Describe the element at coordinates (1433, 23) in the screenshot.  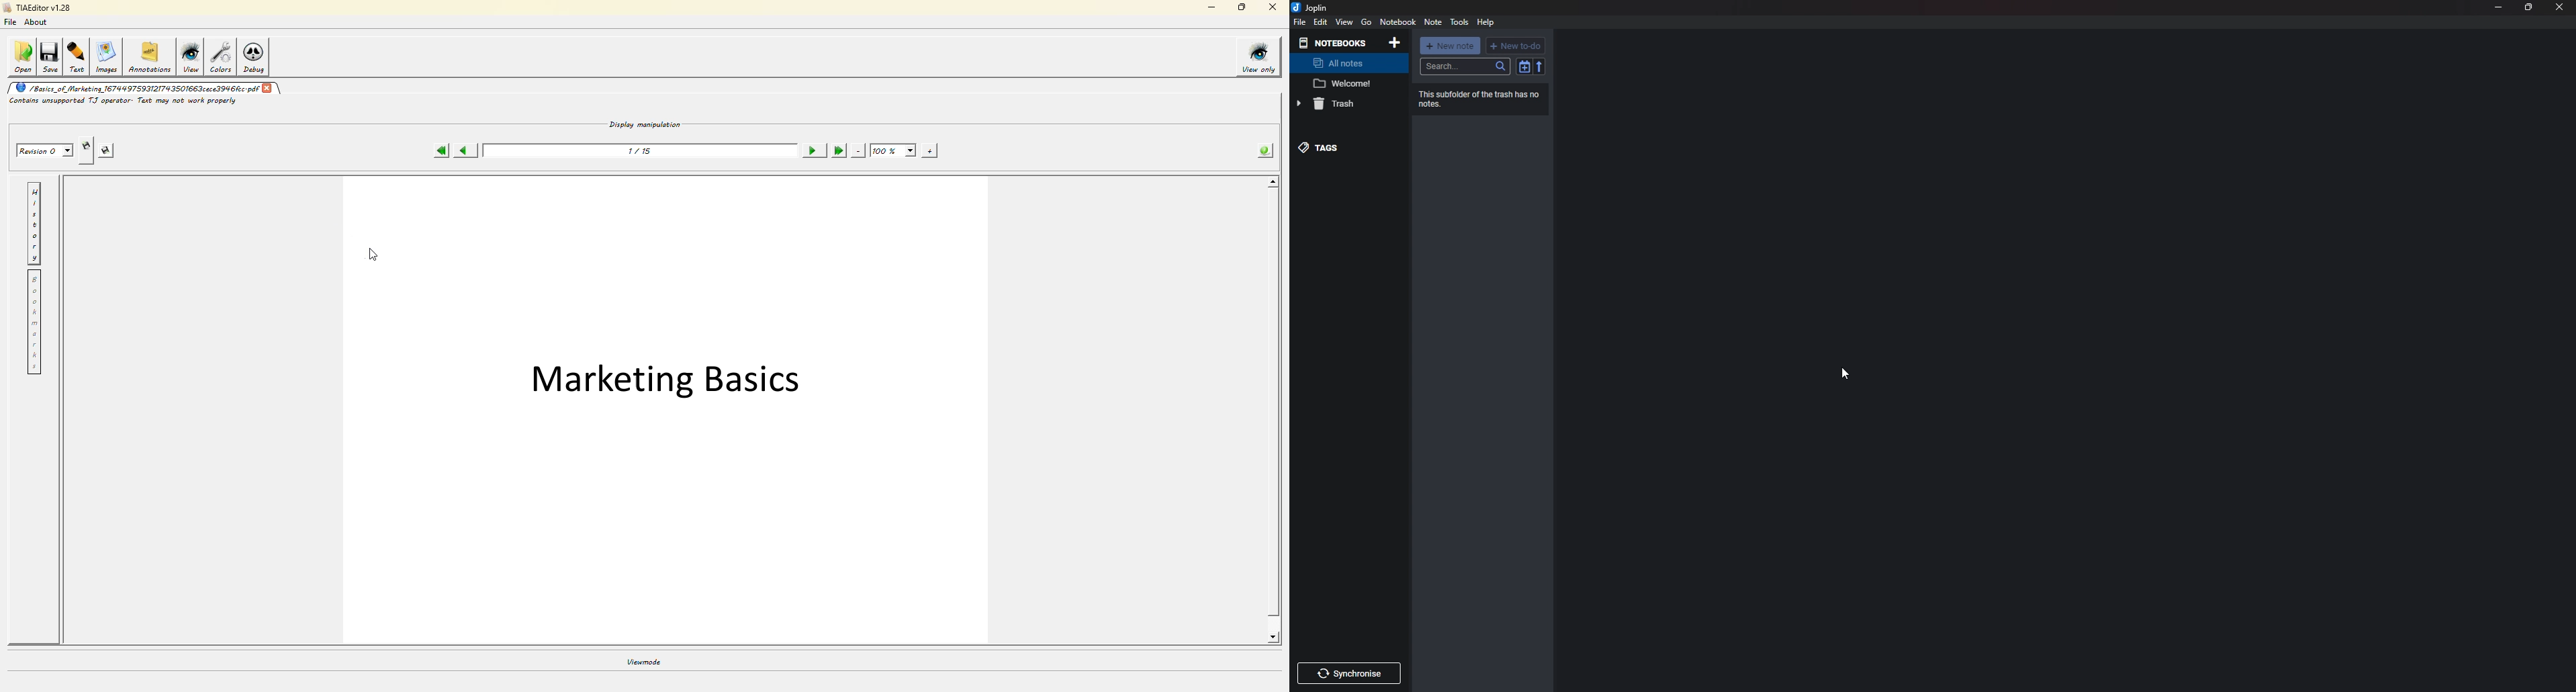
I see `note` at that location.